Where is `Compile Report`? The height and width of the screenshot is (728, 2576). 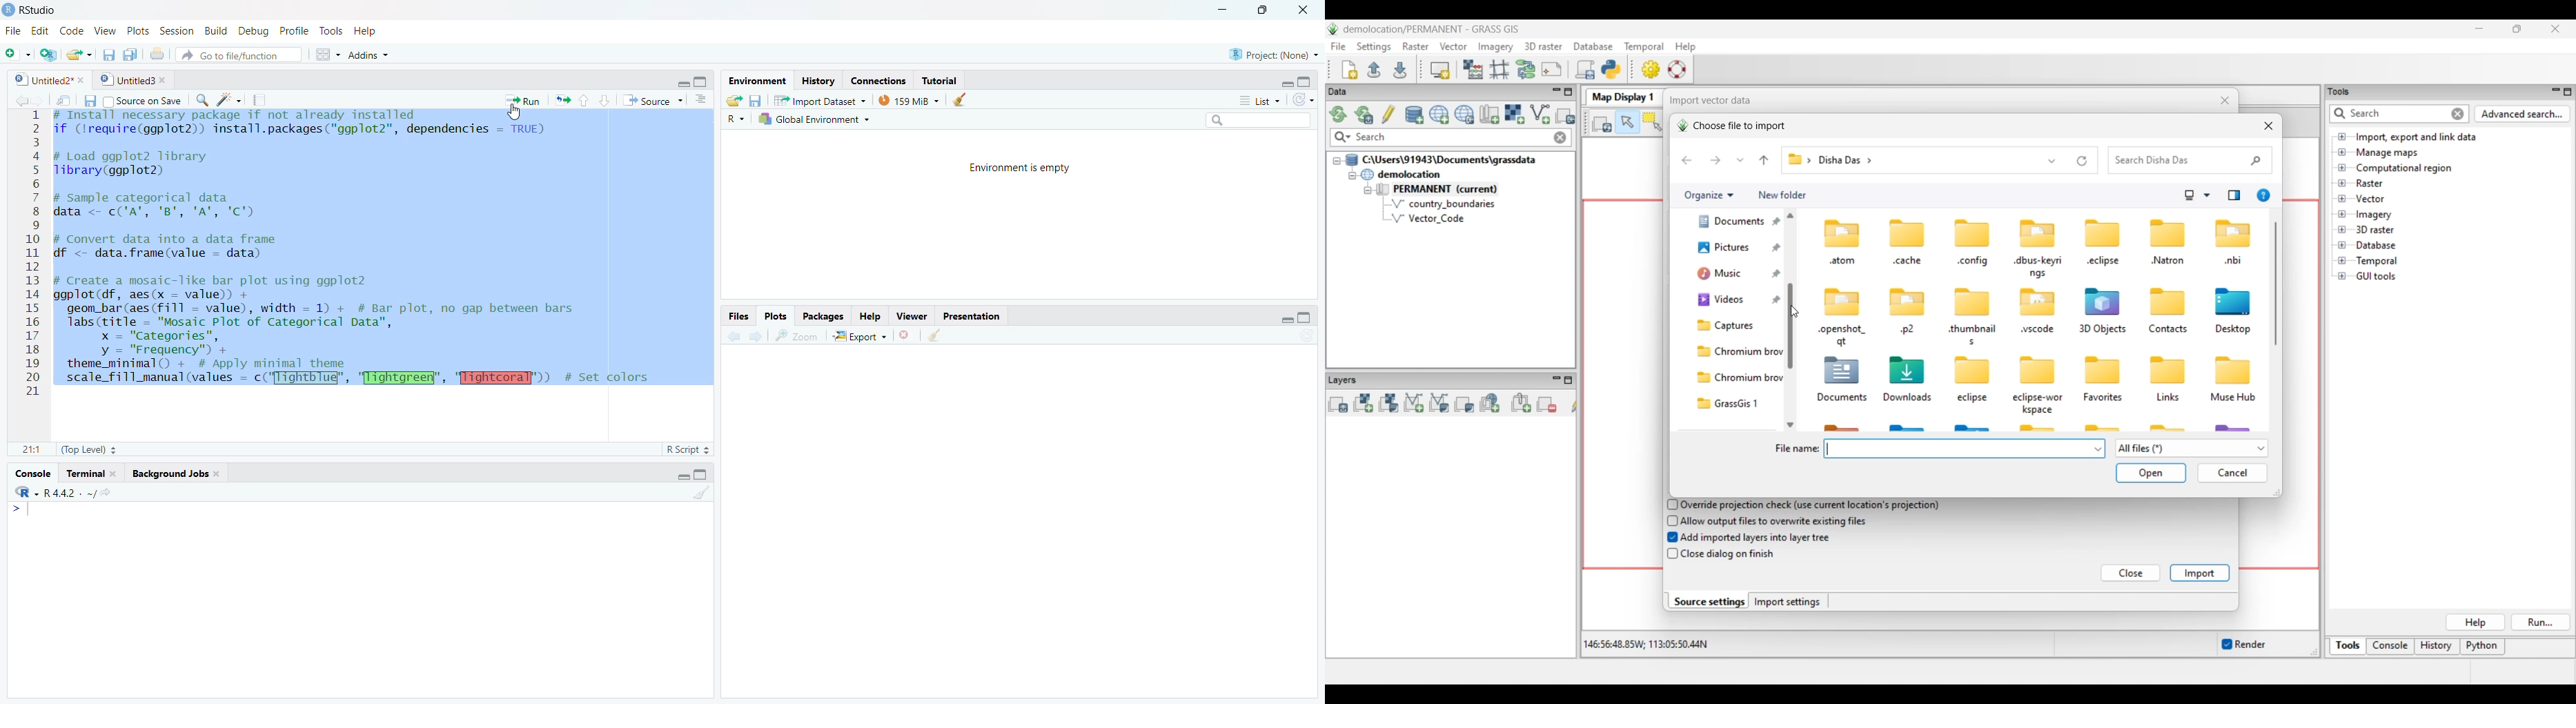
Compile Report is located at coordinates (264, 101).